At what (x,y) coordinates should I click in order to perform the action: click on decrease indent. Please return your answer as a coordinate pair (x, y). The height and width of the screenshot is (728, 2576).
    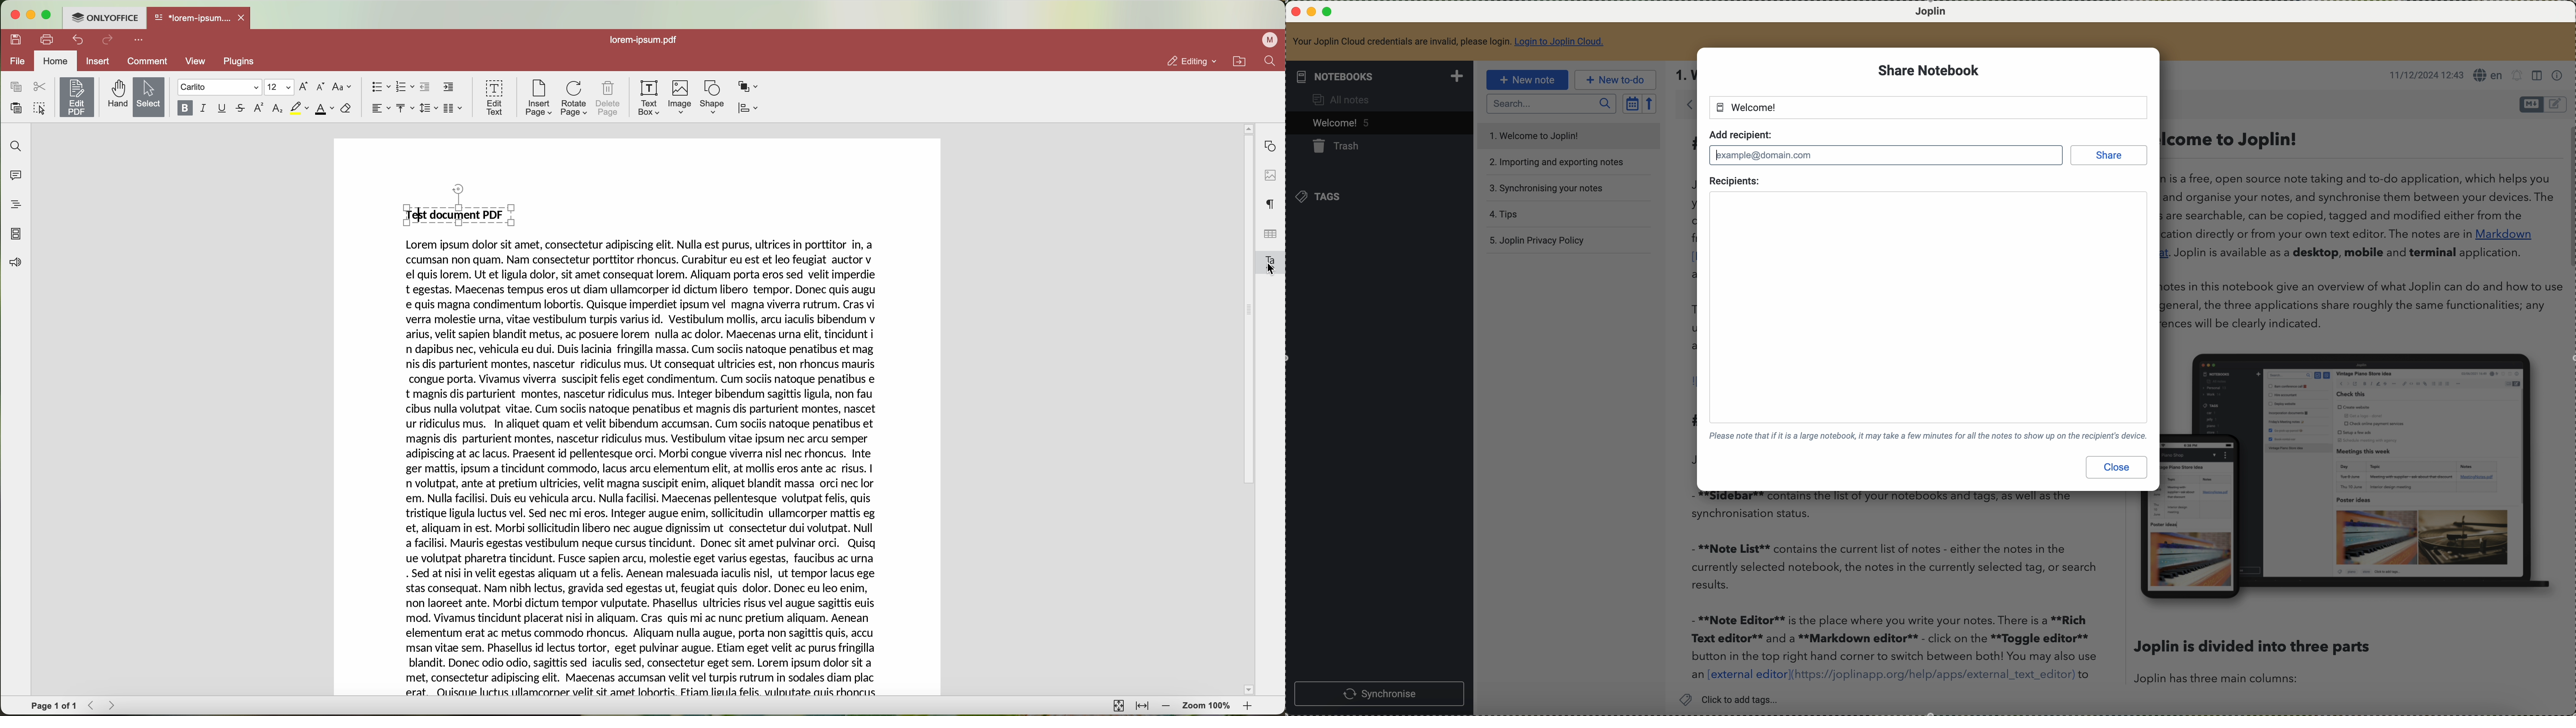
    Looking at the image, I should click on (427, 87).